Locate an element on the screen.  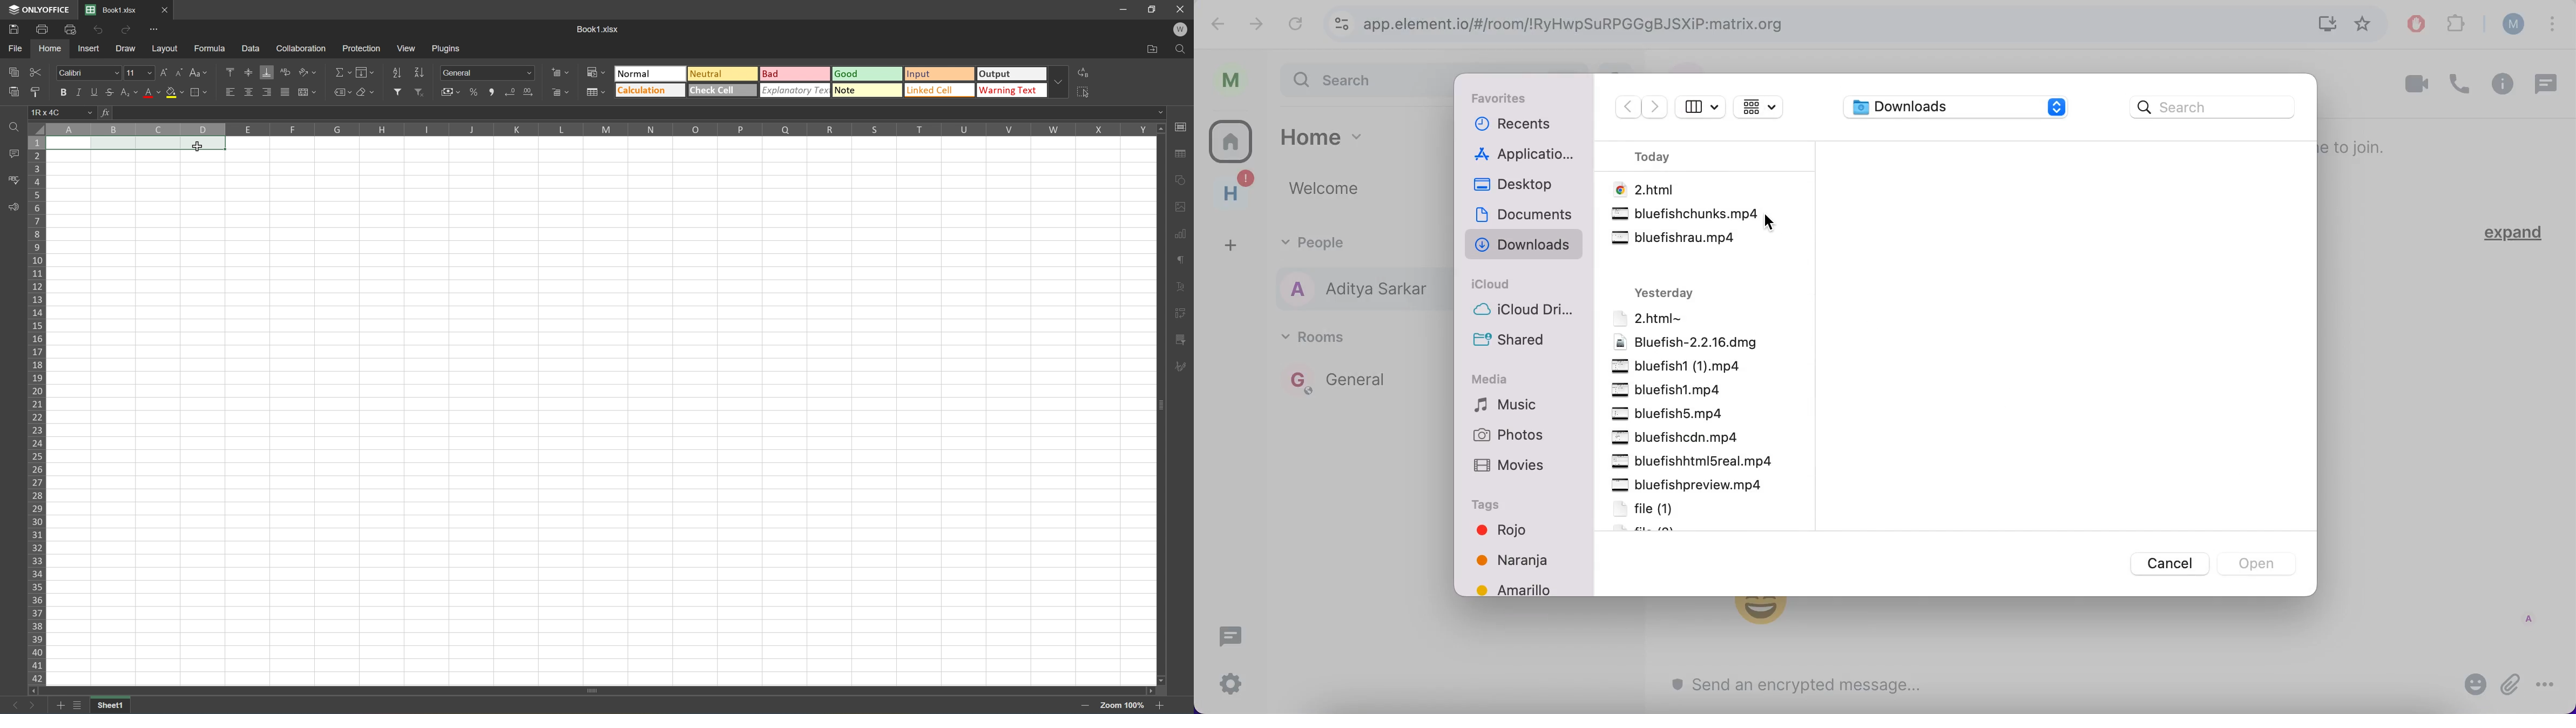
Neutral is located at coordinates (721, 72).